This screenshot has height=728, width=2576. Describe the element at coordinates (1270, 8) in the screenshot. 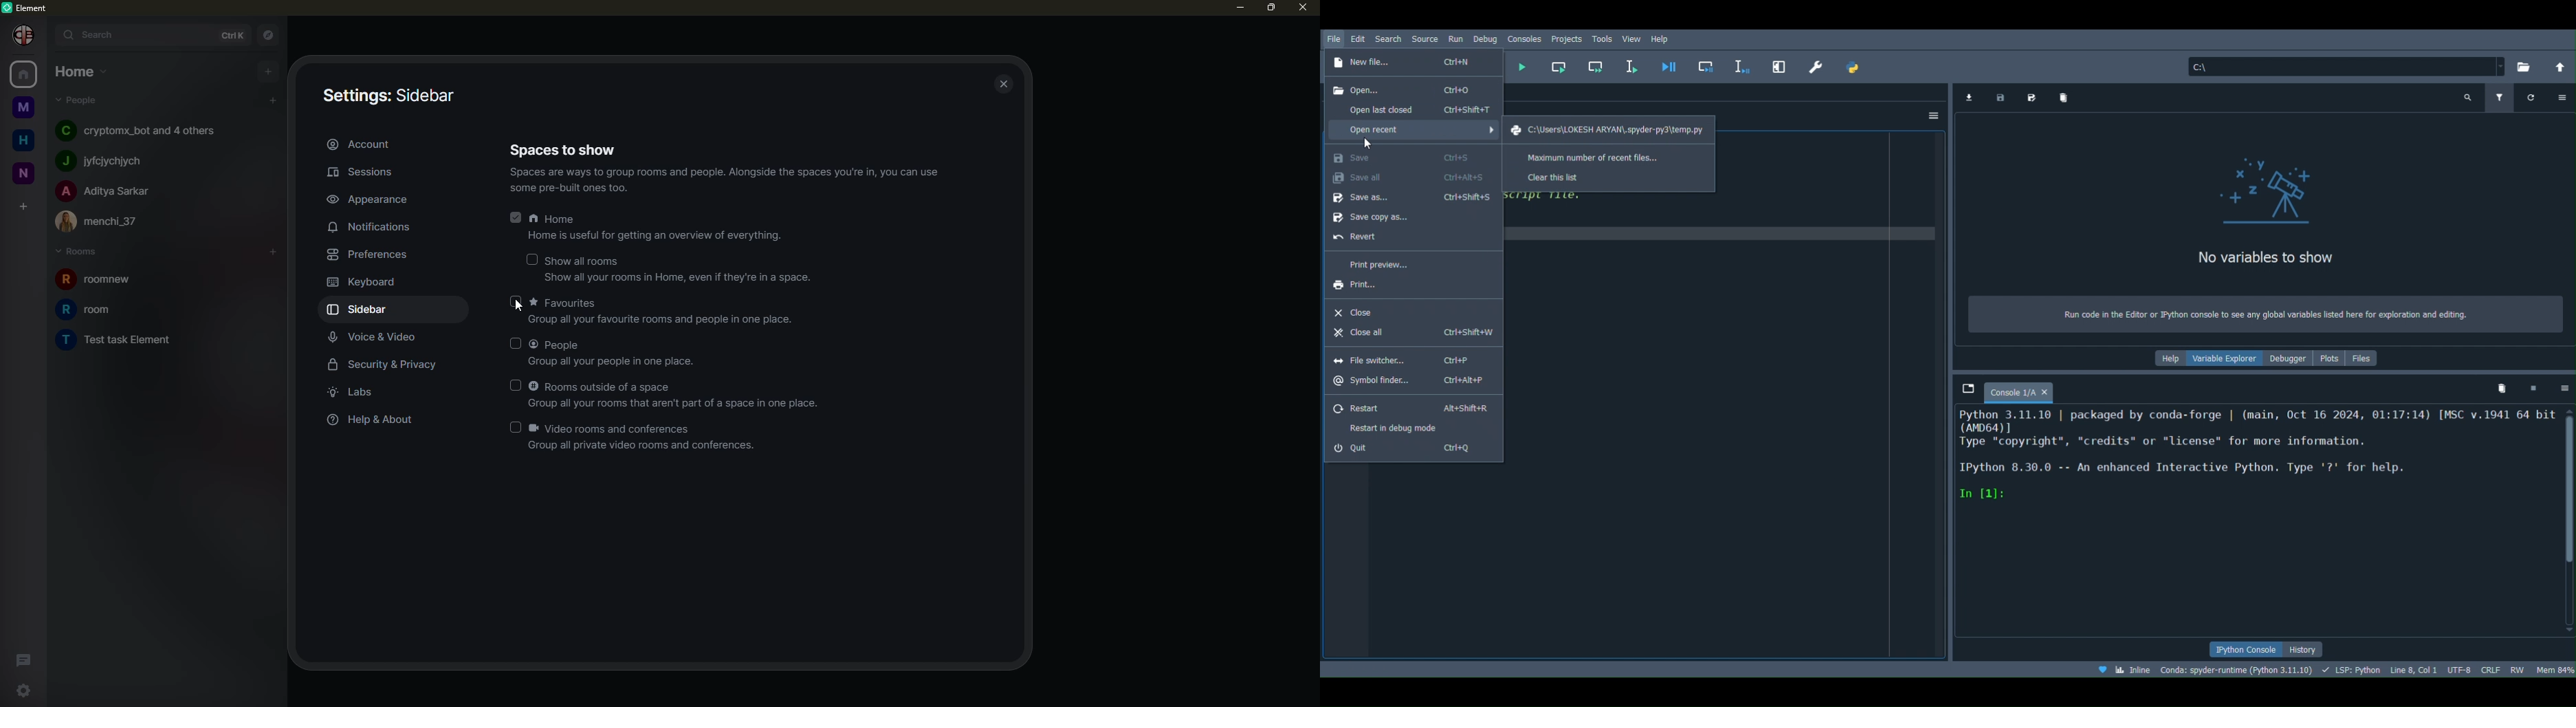

I see `maximize` at that location.